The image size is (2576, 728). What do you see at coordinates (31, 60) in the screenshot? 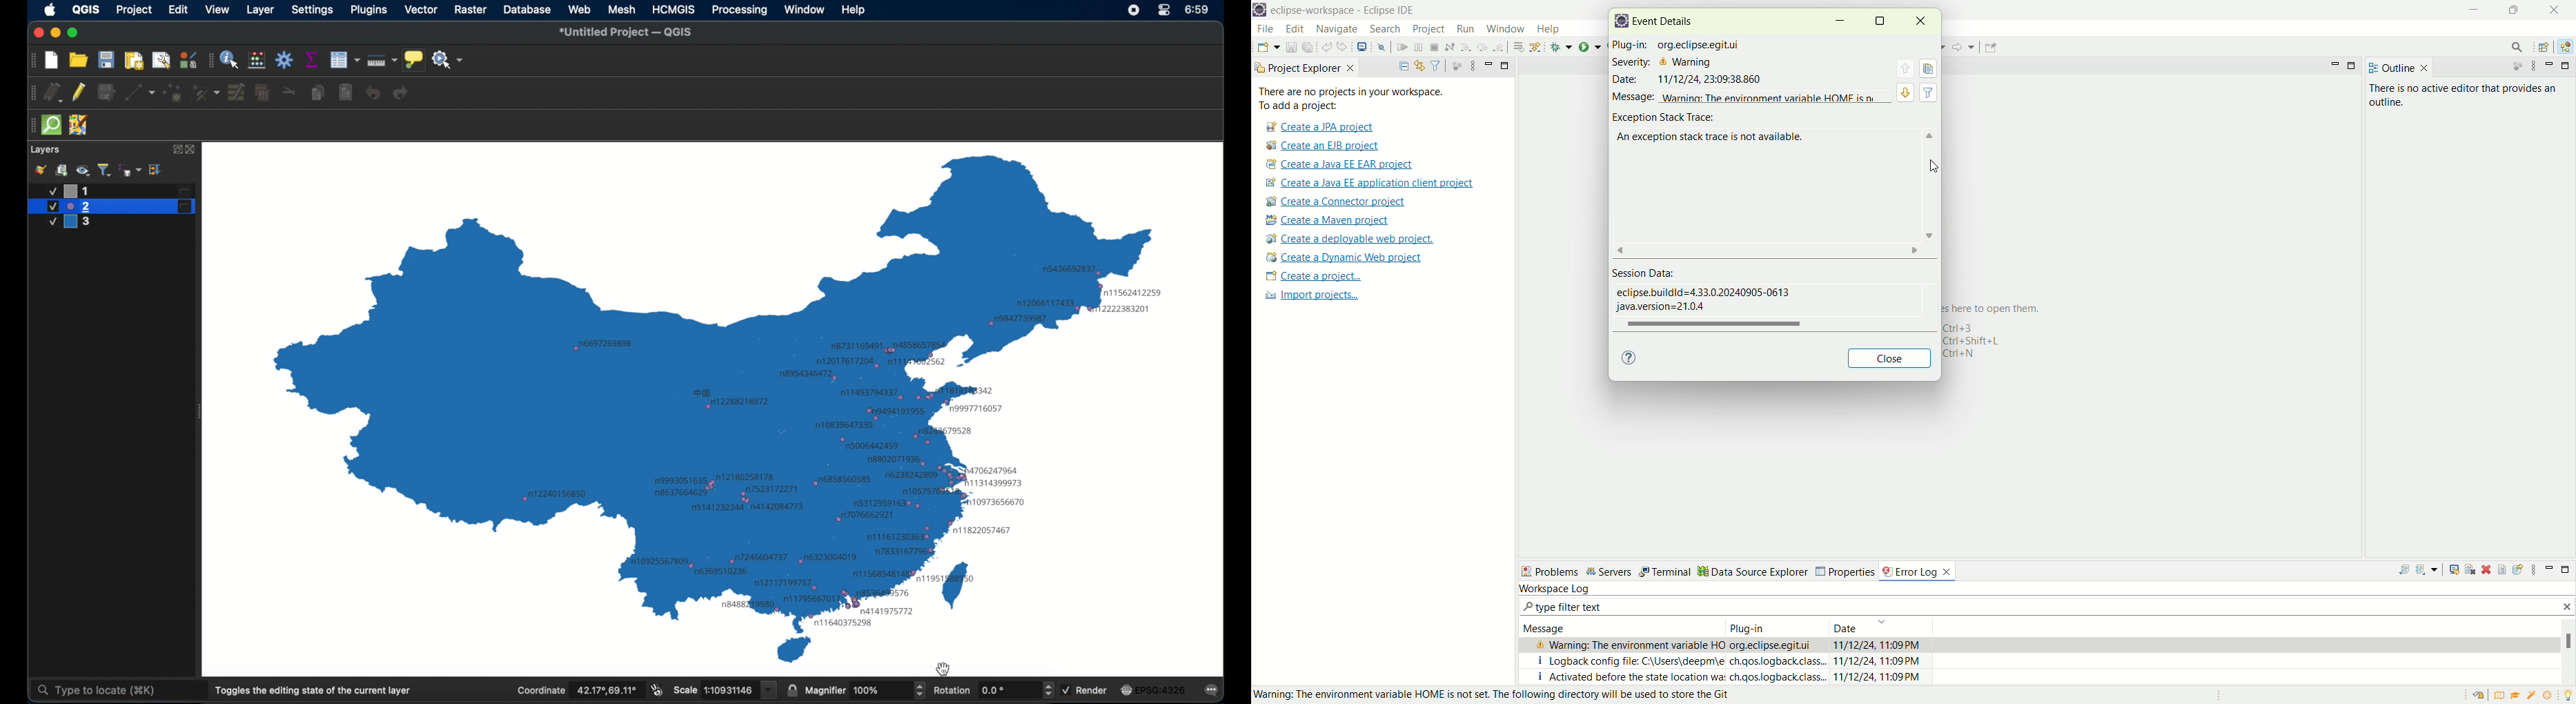
I see `drag handle` at bounding box center [31, 60].